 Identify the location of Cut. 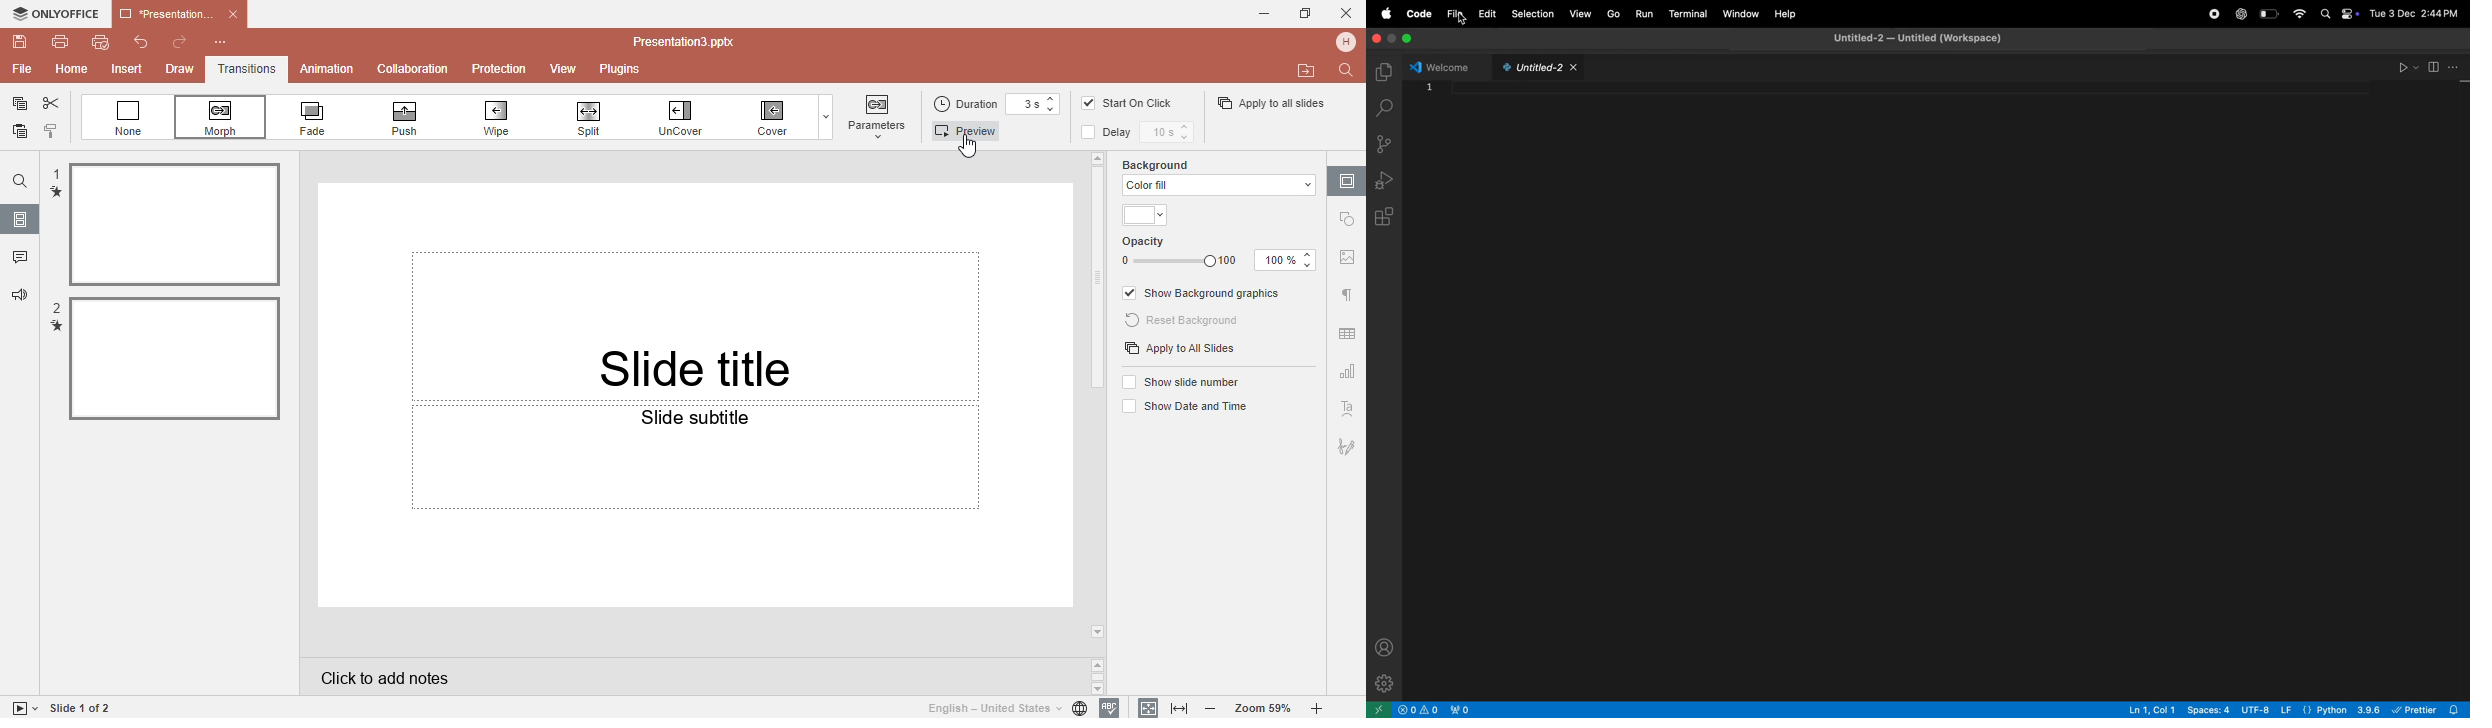
(52, 104).